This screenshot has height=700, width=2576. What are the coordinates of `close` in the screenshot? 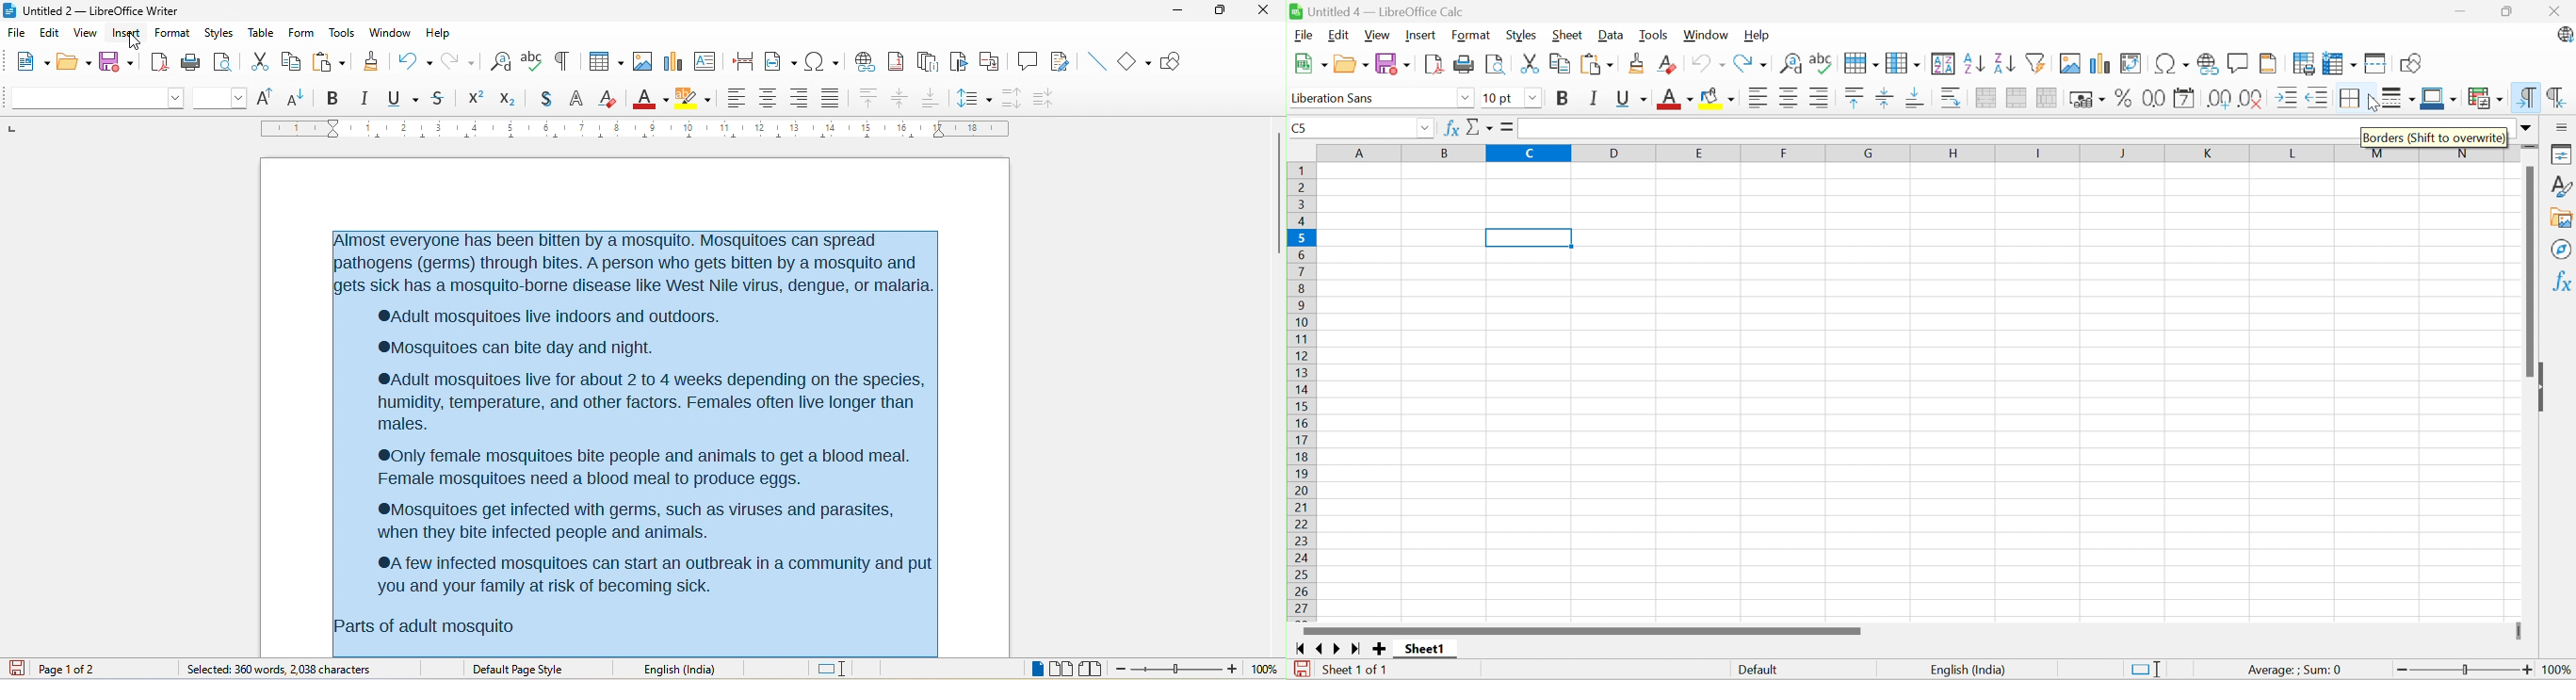 It's located at (1262, 11).